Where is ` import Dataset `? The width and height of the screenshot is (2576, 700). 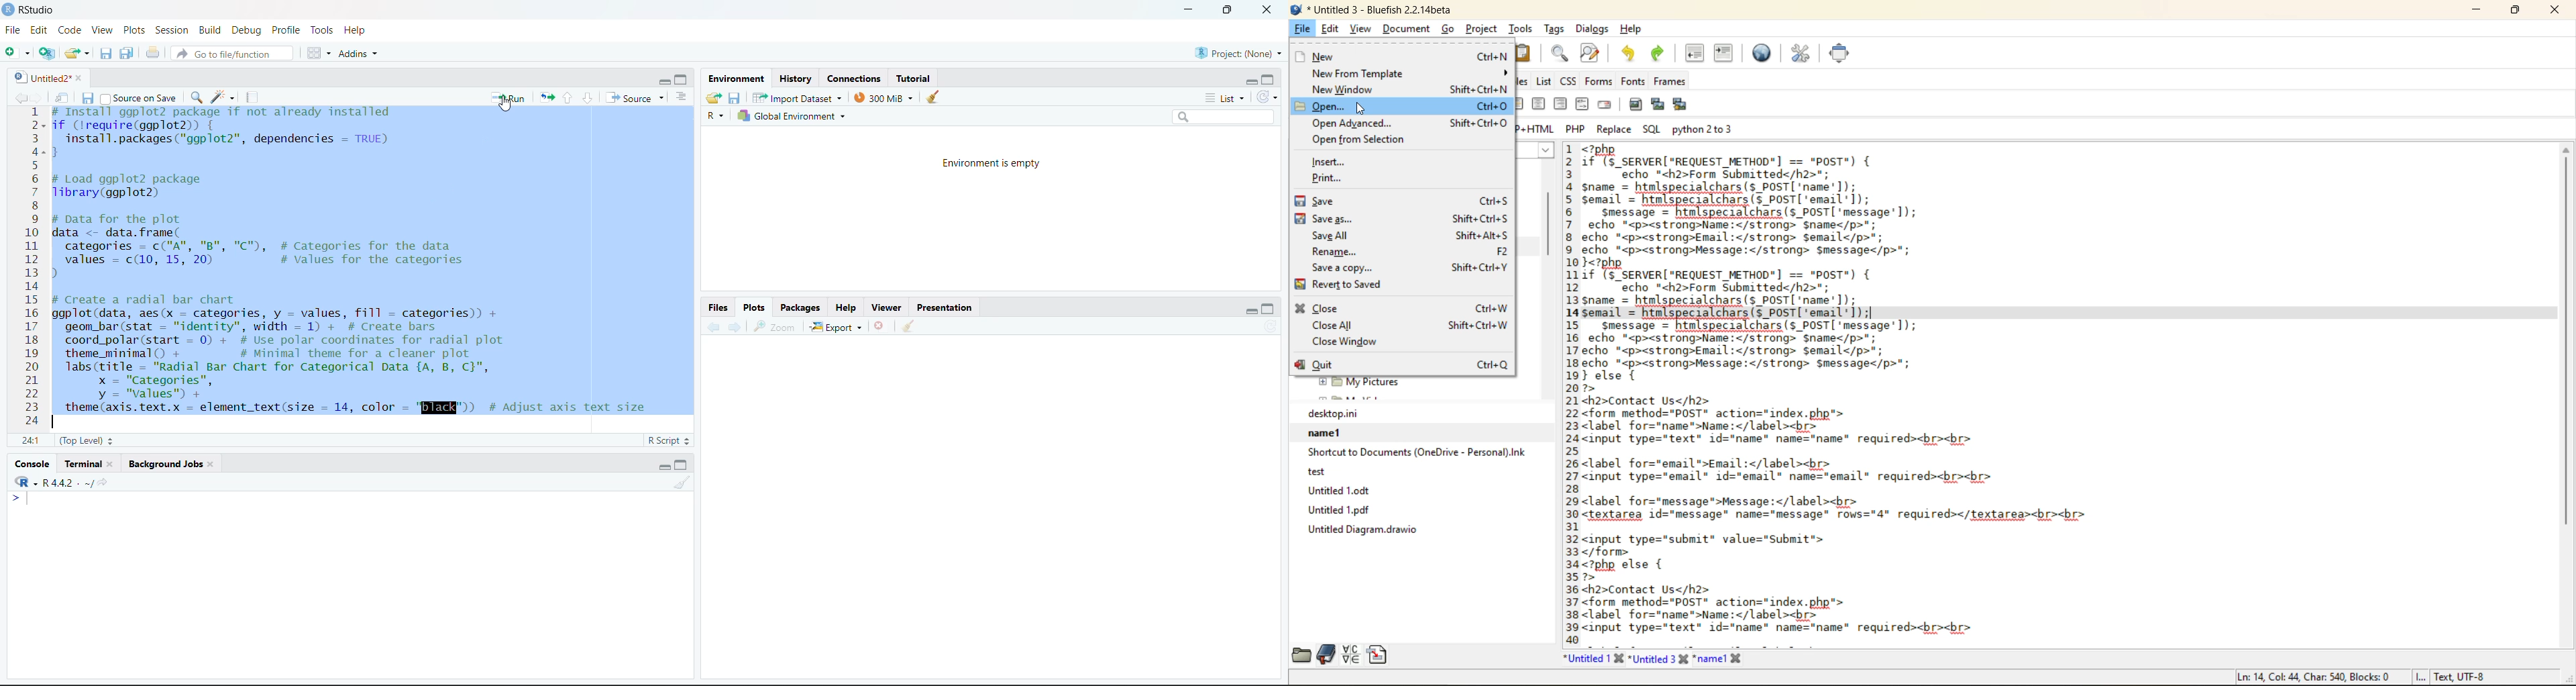  import Dataset  is located at coordinates (799, 97).